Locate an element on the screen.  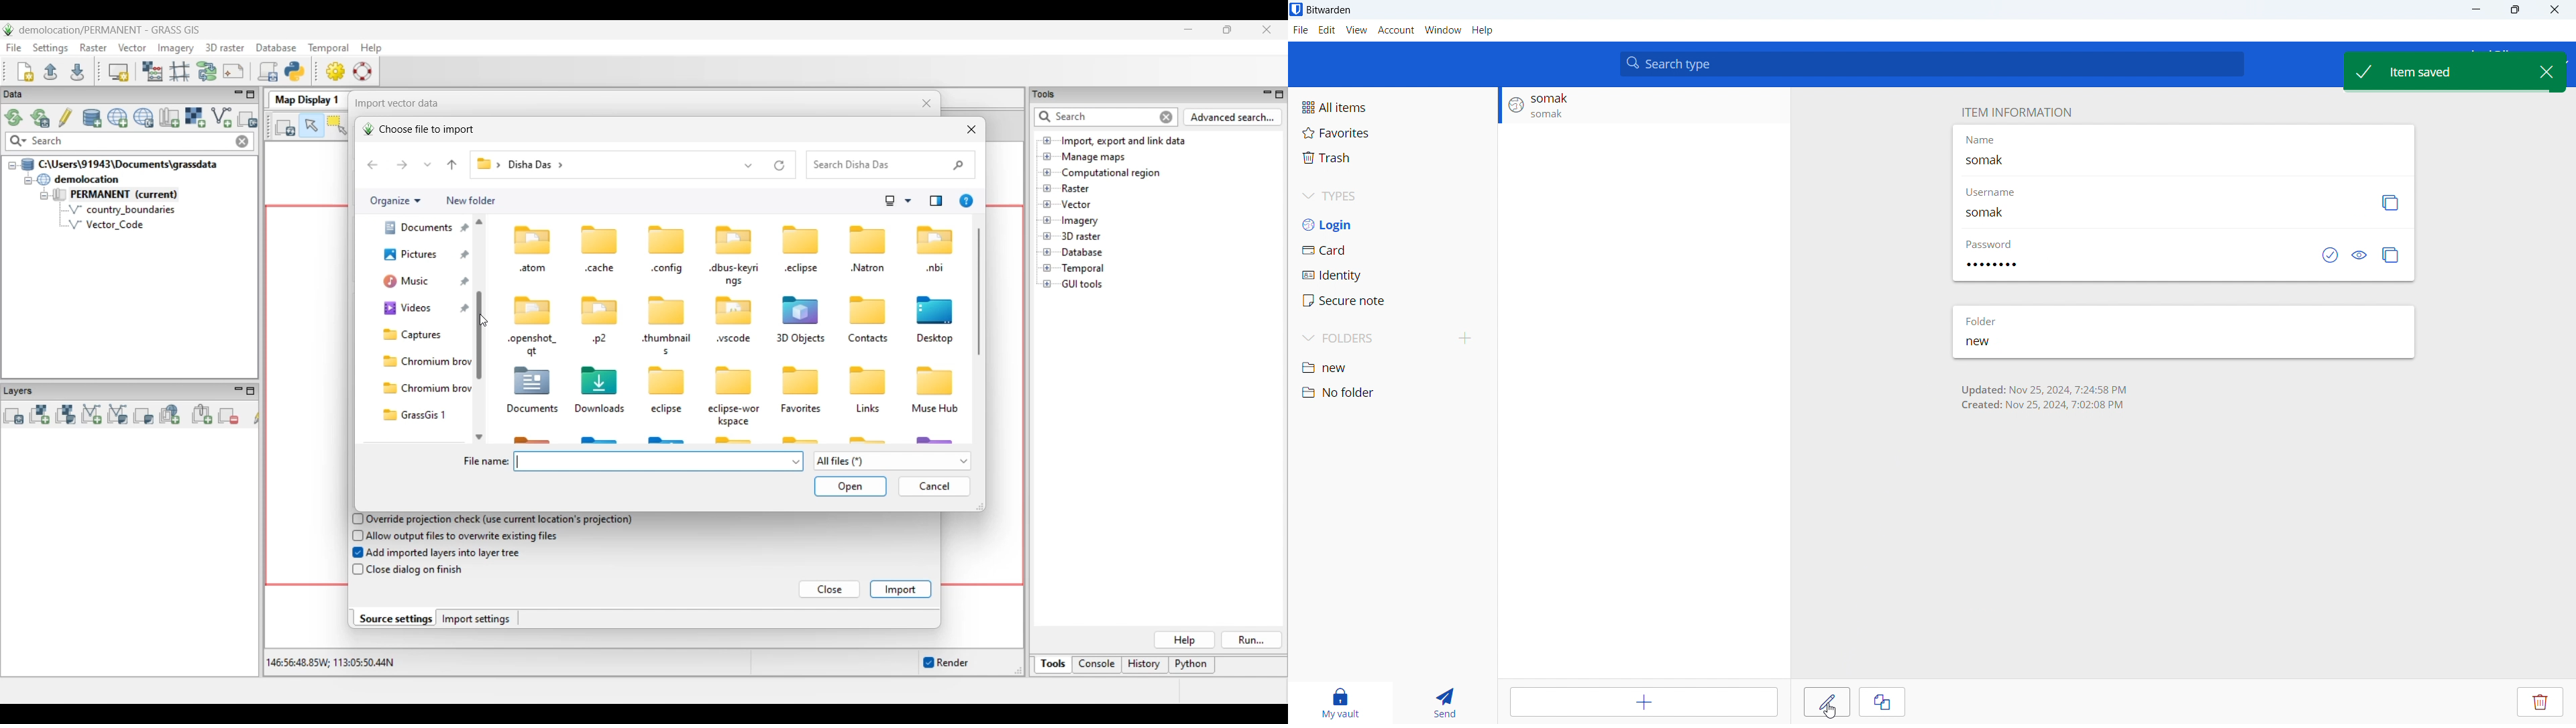
Open existing workspace file is located at coordinates (50, 71).